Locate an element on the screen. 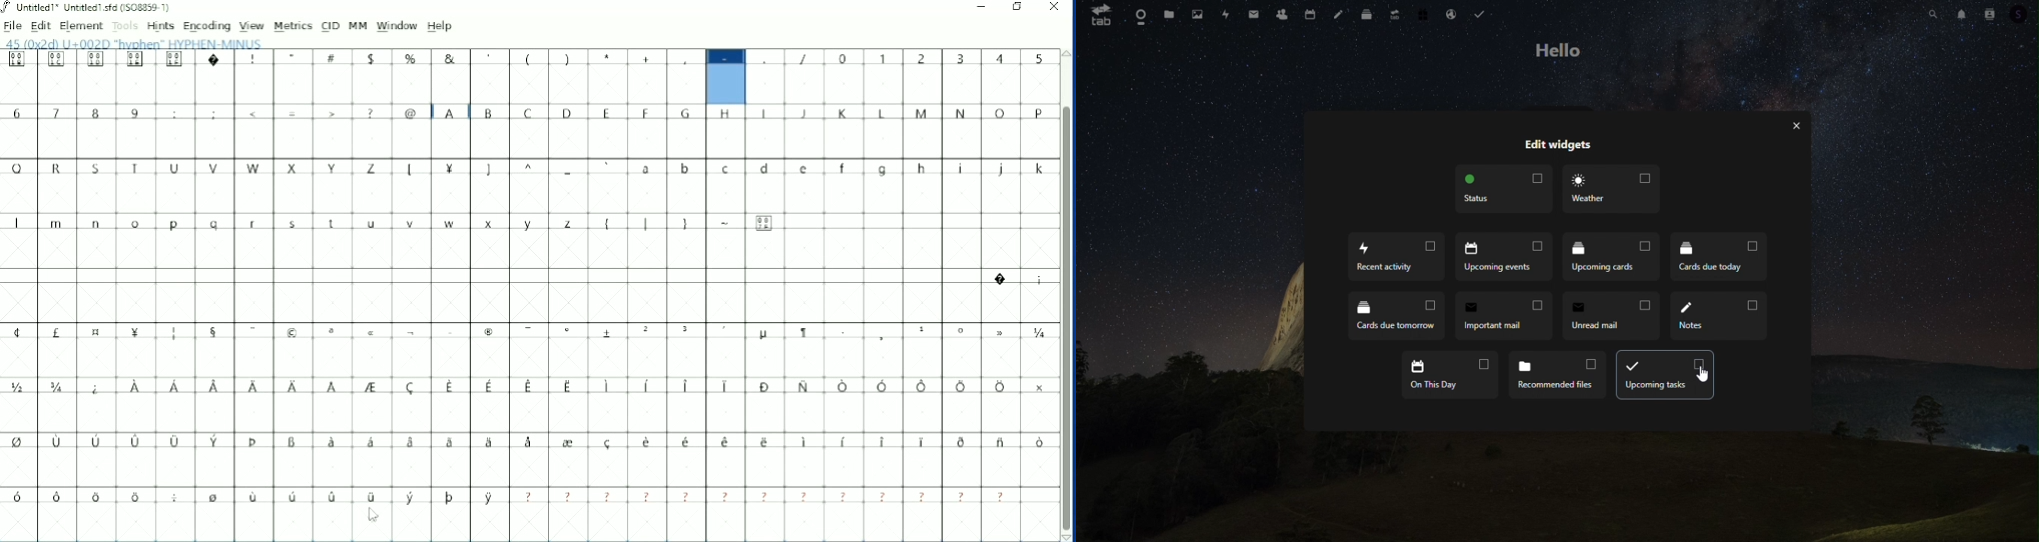 Image resolution: width=2044 pixels, height=560 pixels. Cursor is located at coordinates (1703, 375).